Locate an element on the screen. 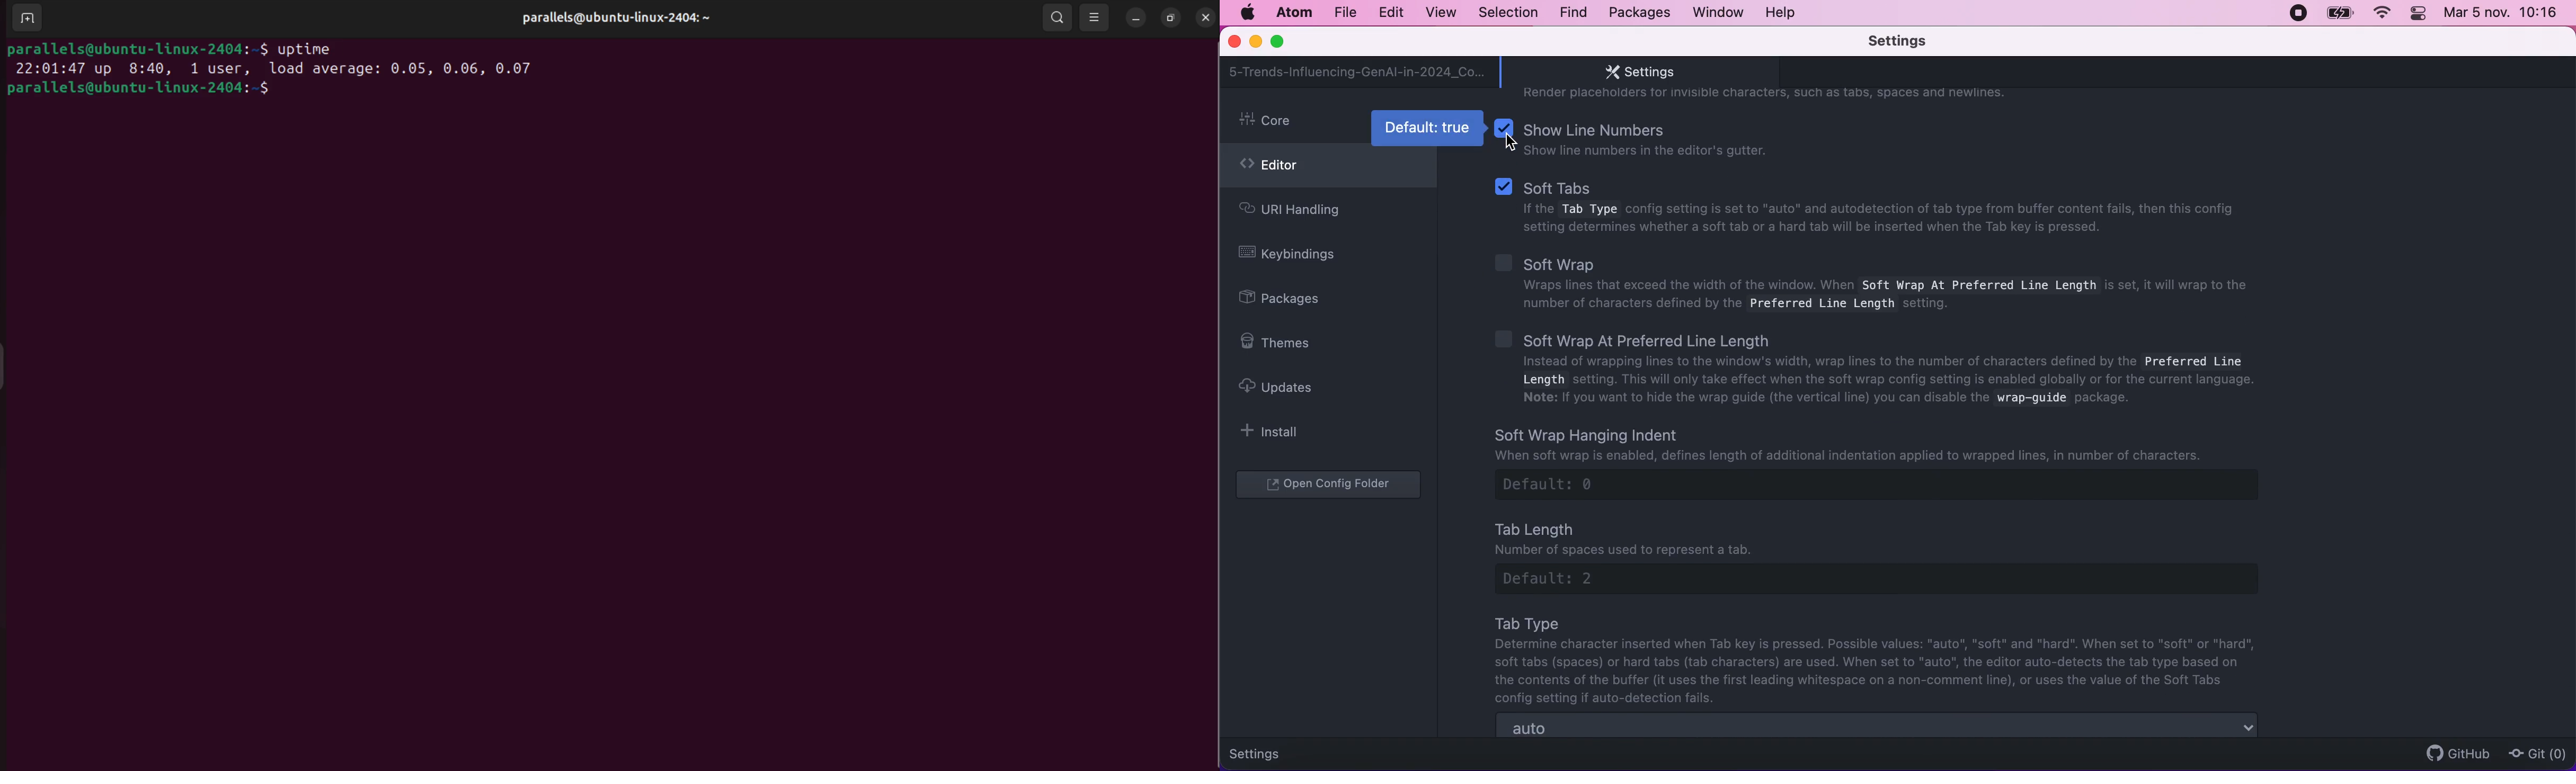 The width and height of the screenshot is (2576, 784). open config folder is located at coordinates (1331, 486).